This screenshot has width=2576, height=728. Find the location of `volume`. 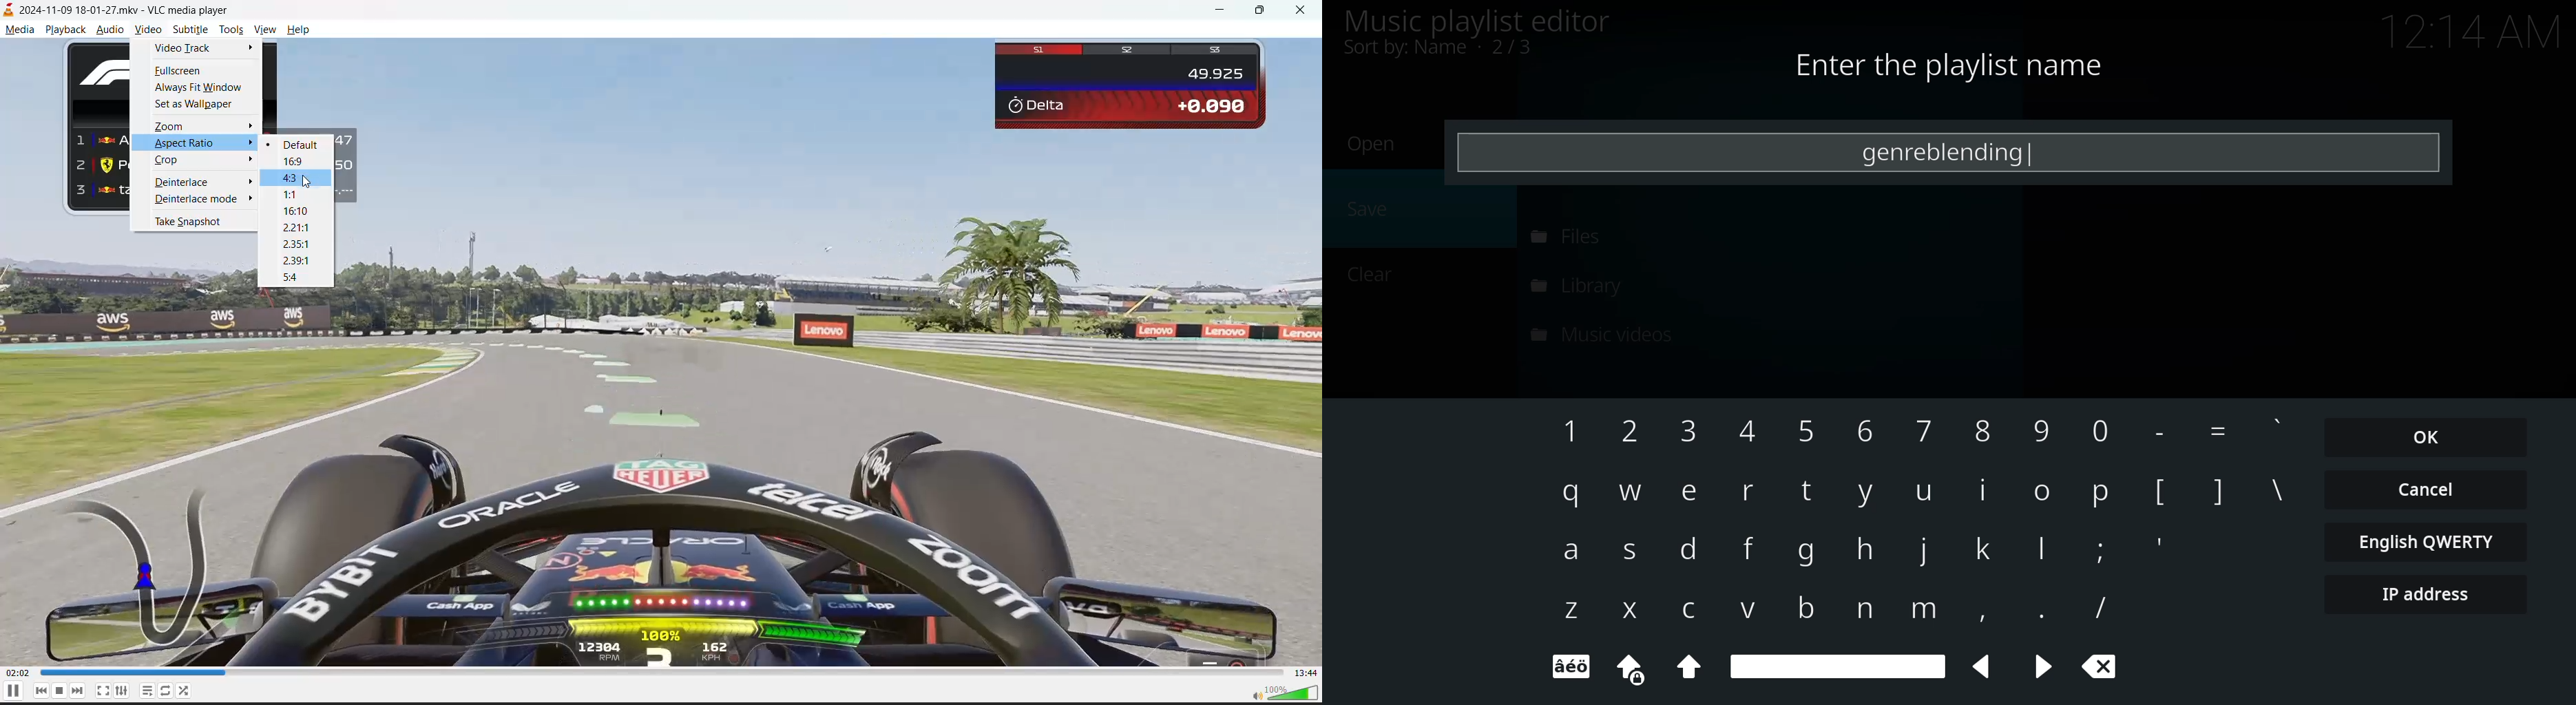

volume is located at coordinates (1282, 692).